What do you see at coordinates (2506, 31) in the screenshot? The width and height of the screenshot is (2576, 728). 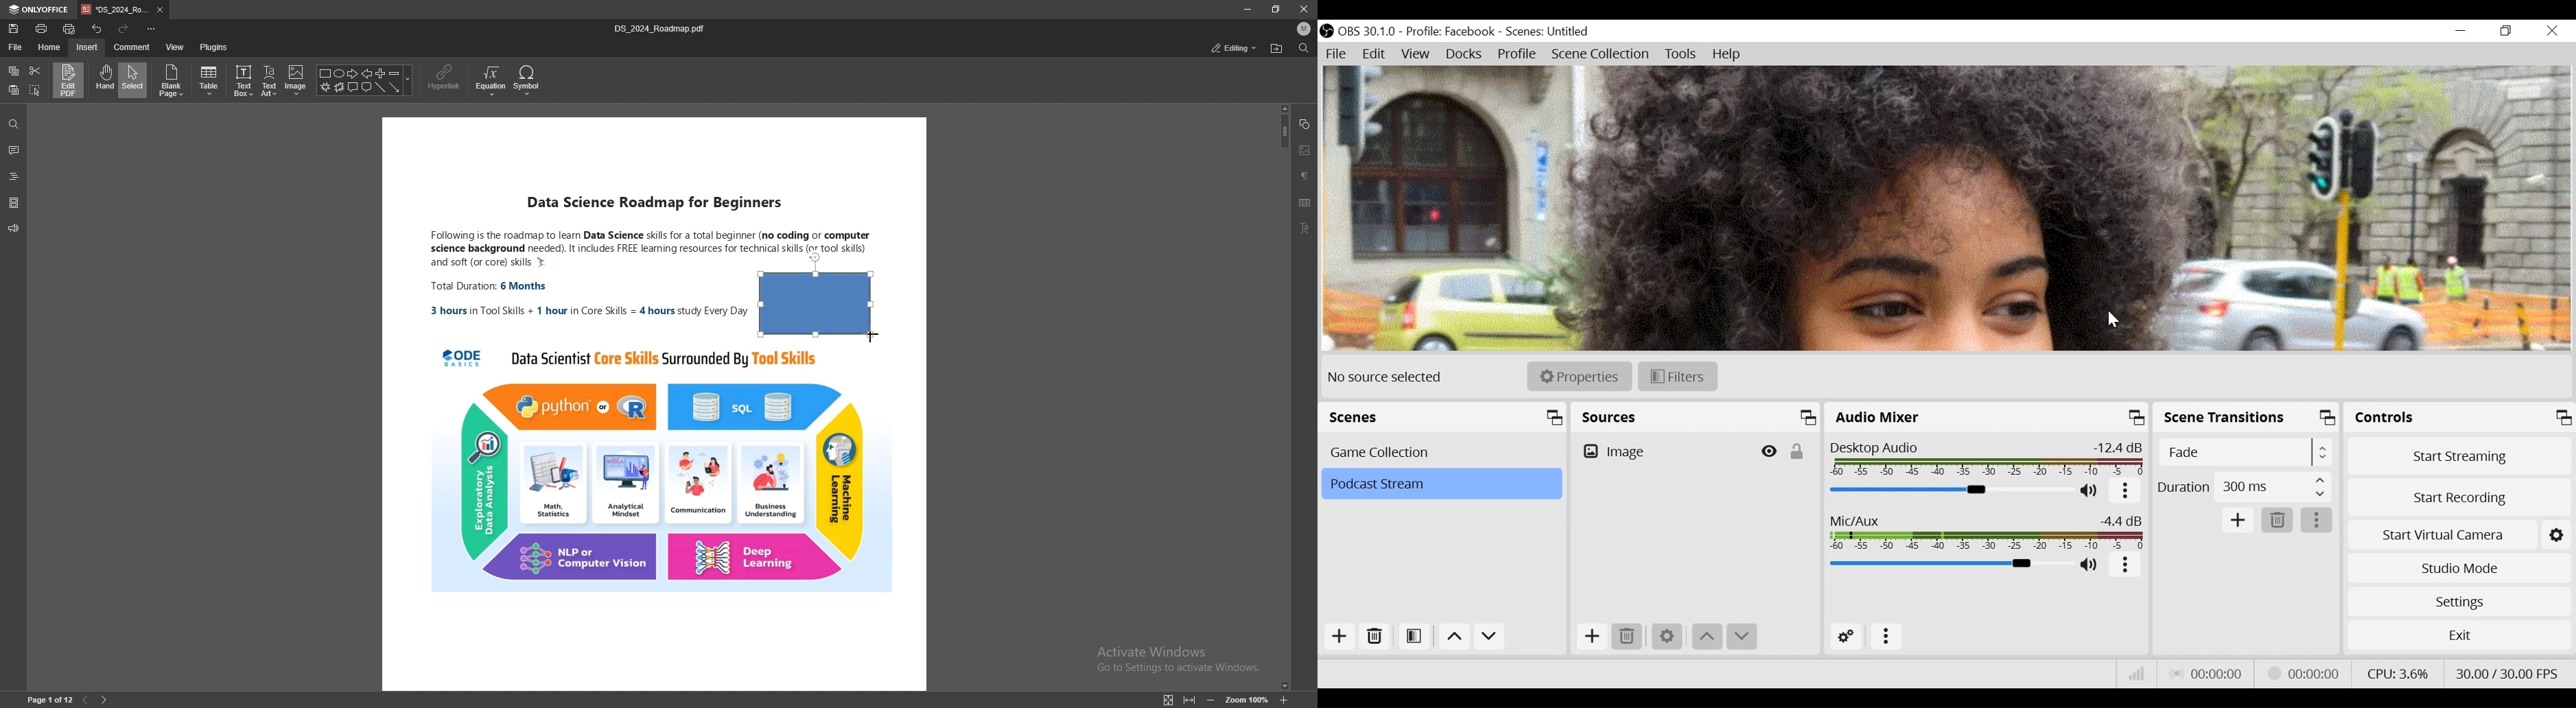 I see `Restore` at bounding box center [2506, 31].